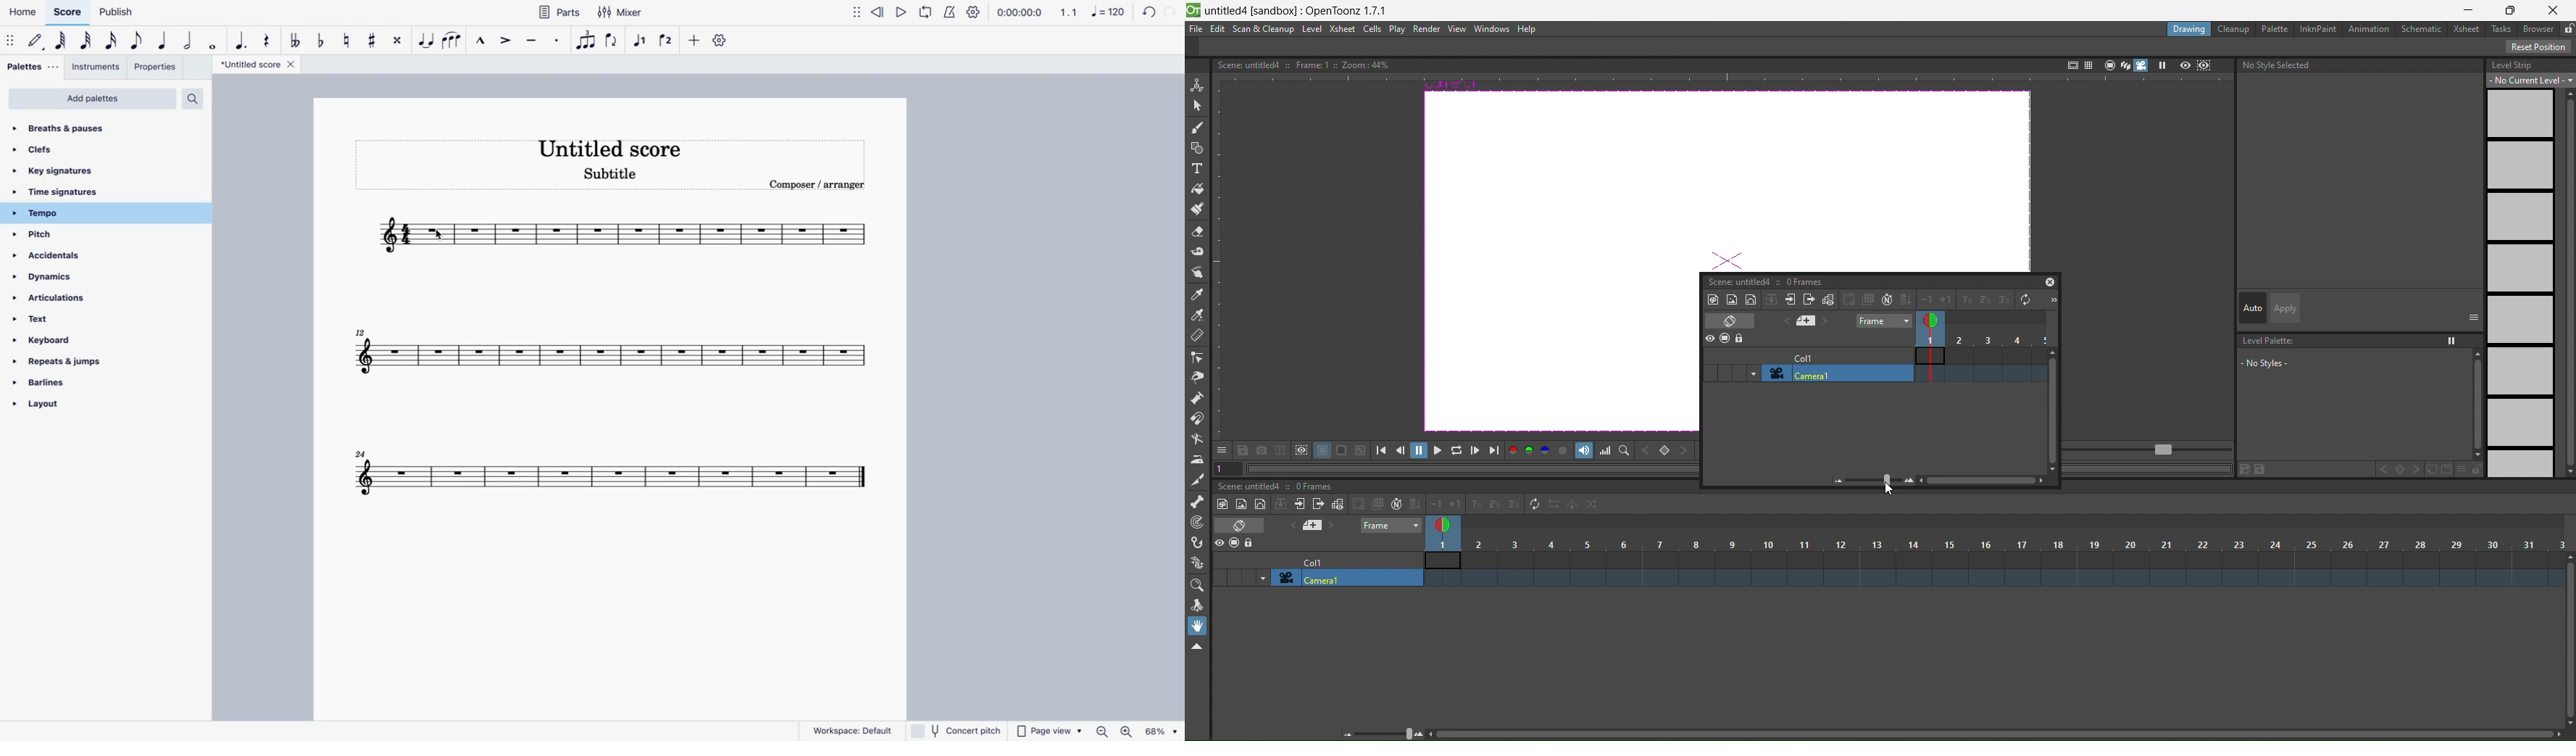  I want to click on collapse, so click(1772, 299).